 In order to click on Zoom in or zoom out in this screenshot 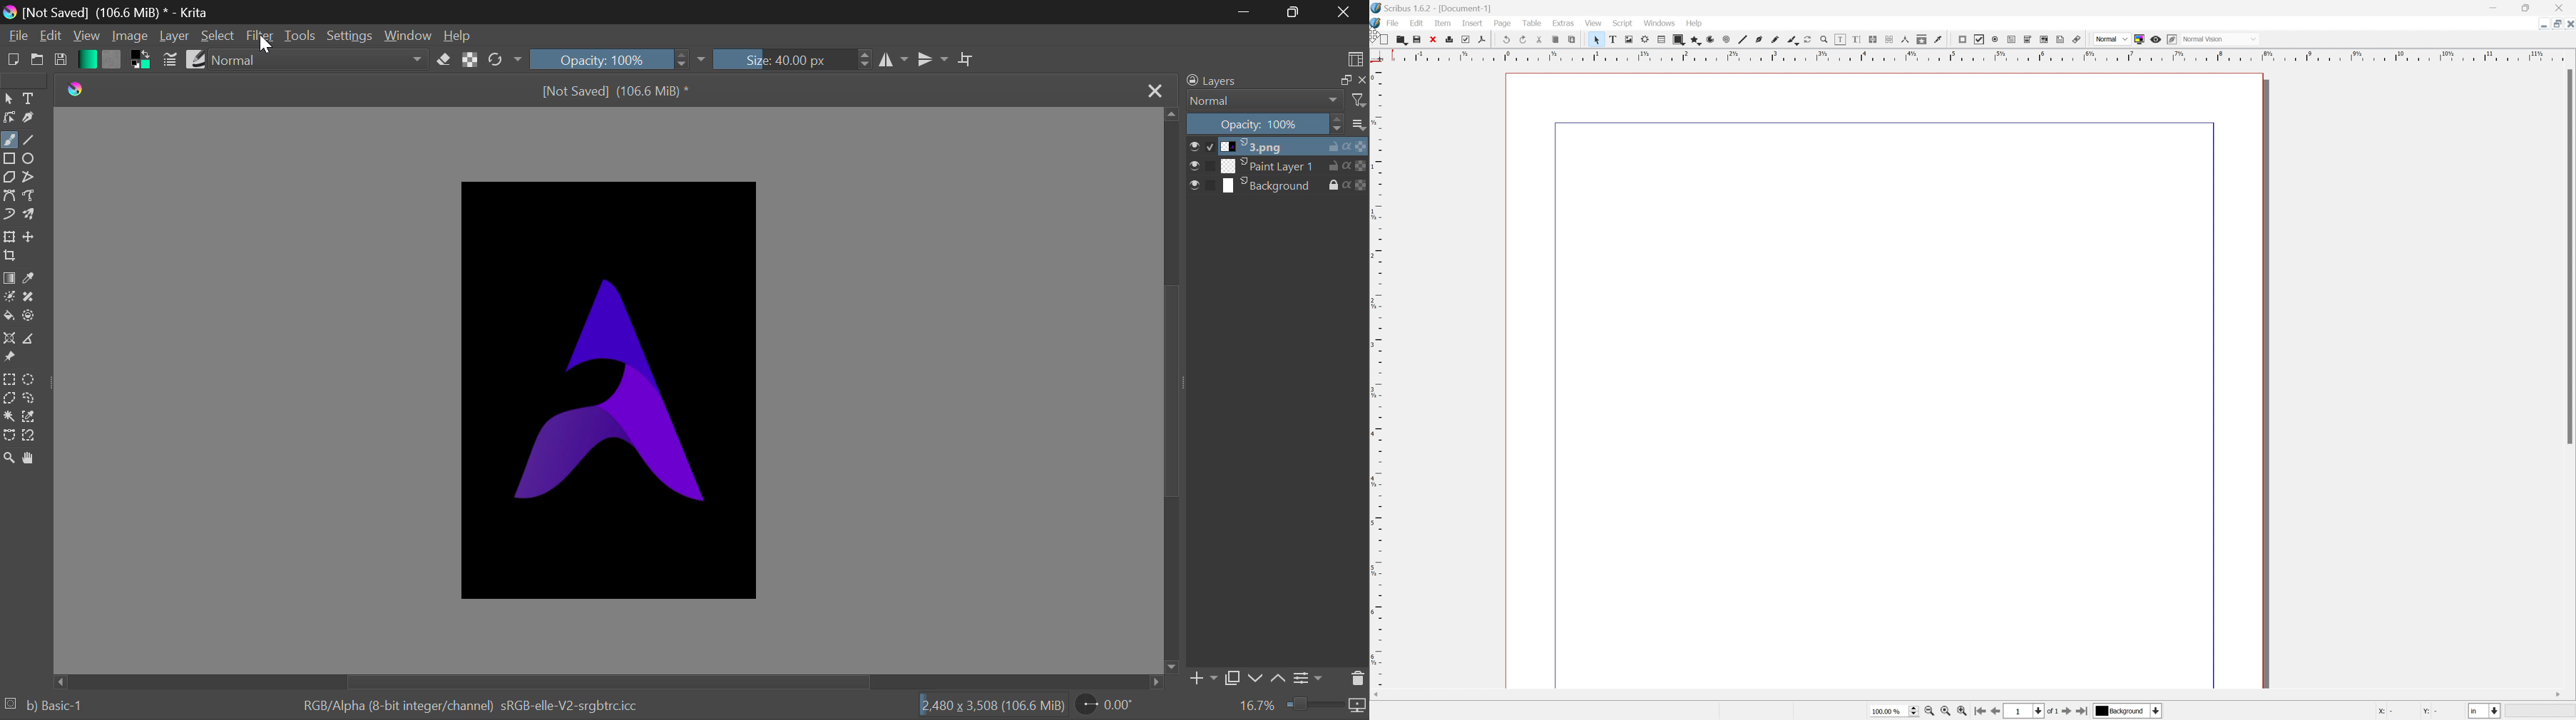, I will do `click(1821, 40)`.